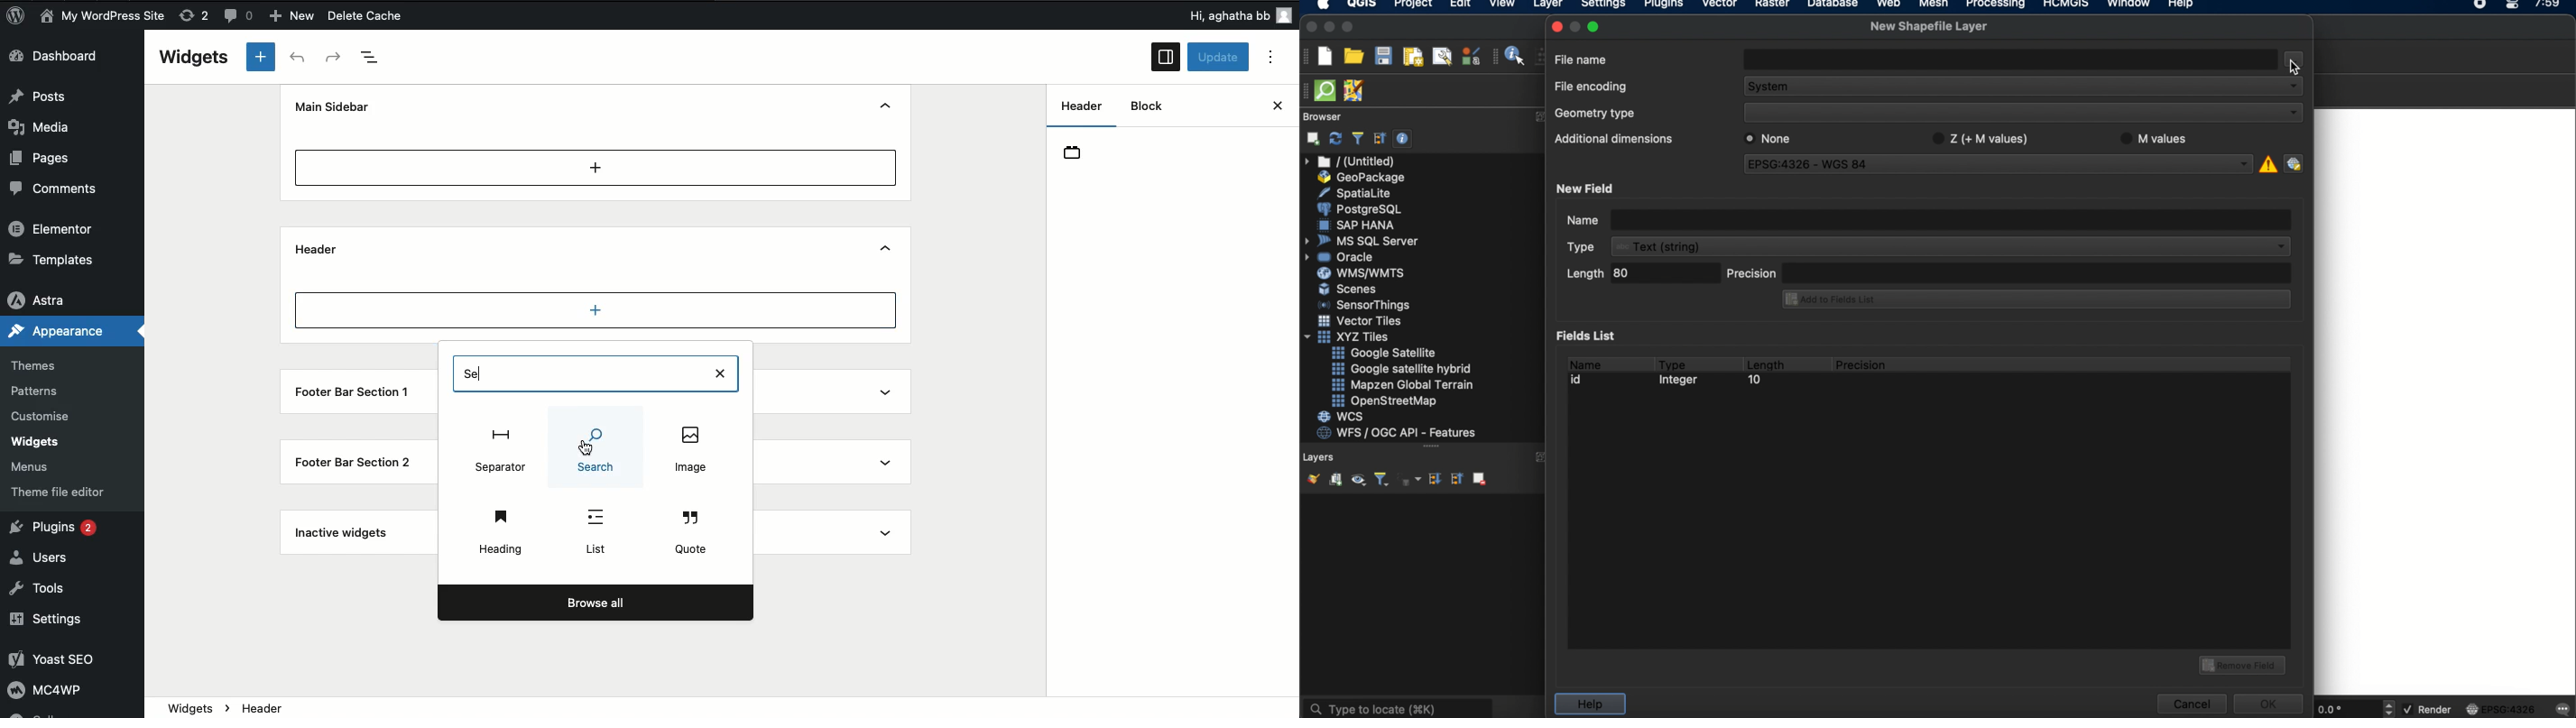  What do you see at coordinates (398, 17) in the screenshot?
I see `Delete Cache` at bounding box center [398, 17].